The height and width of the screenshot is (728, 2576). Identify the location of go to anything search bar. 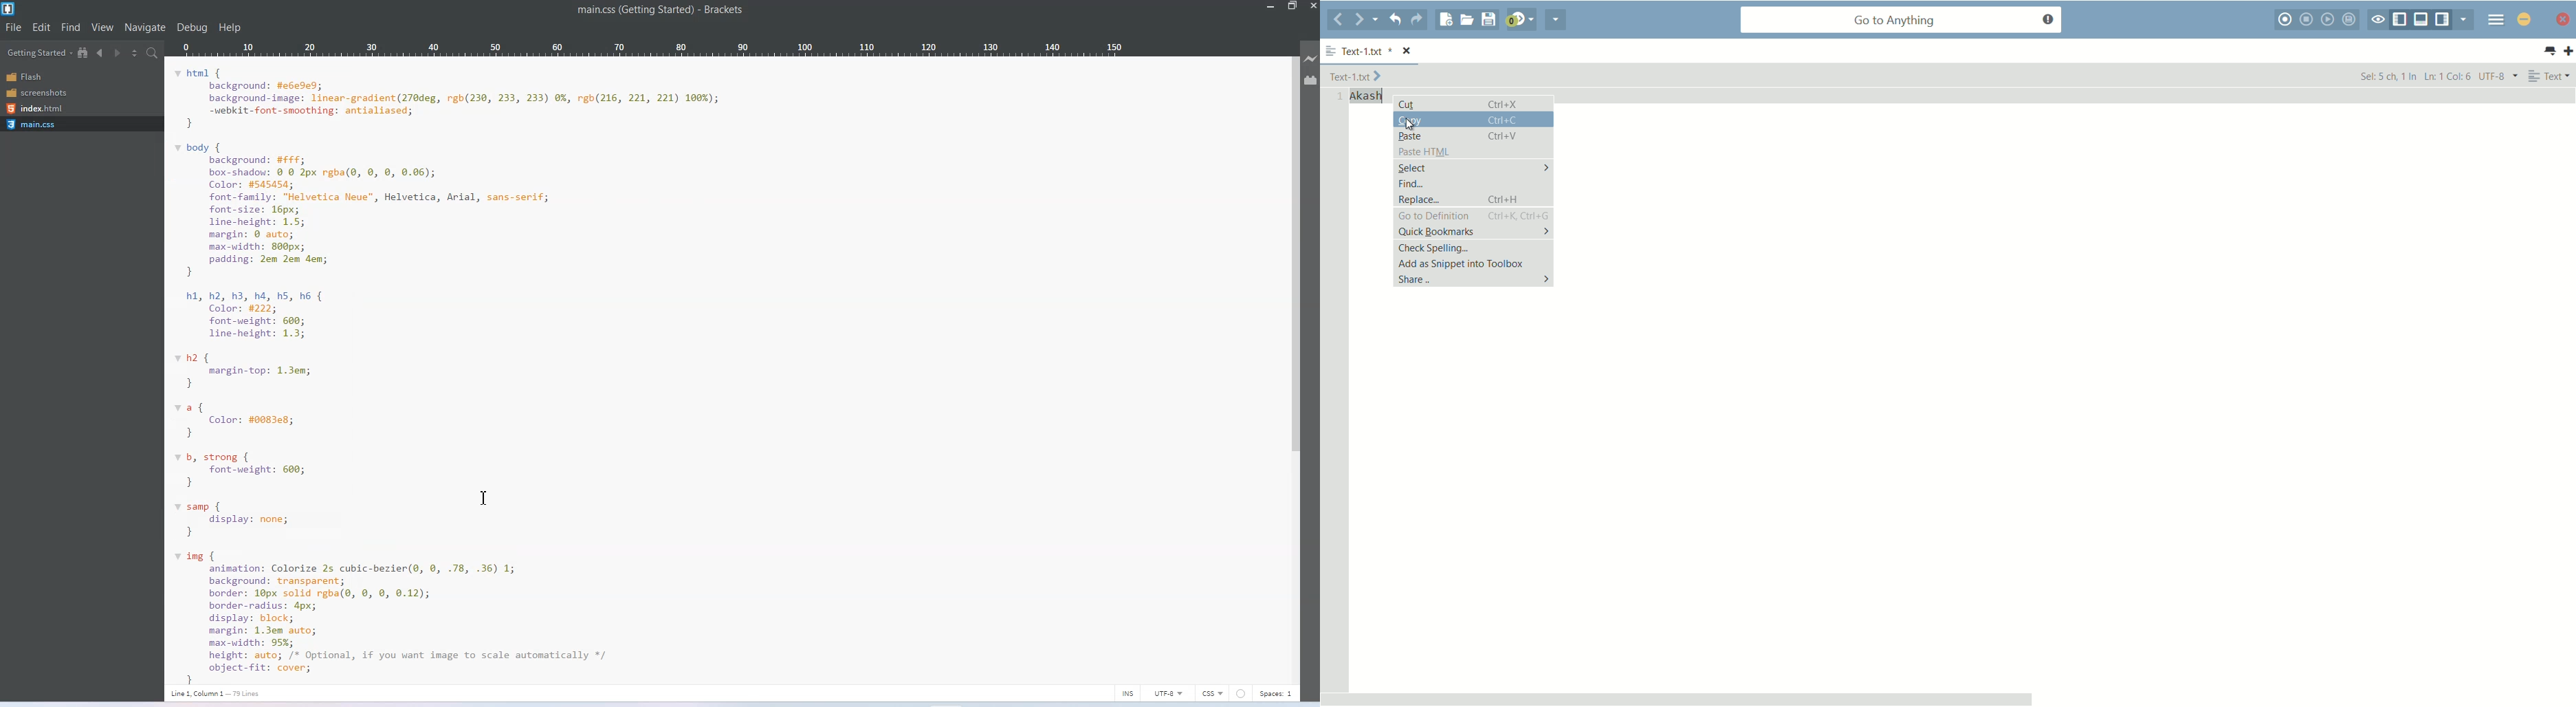
(1902, 21).